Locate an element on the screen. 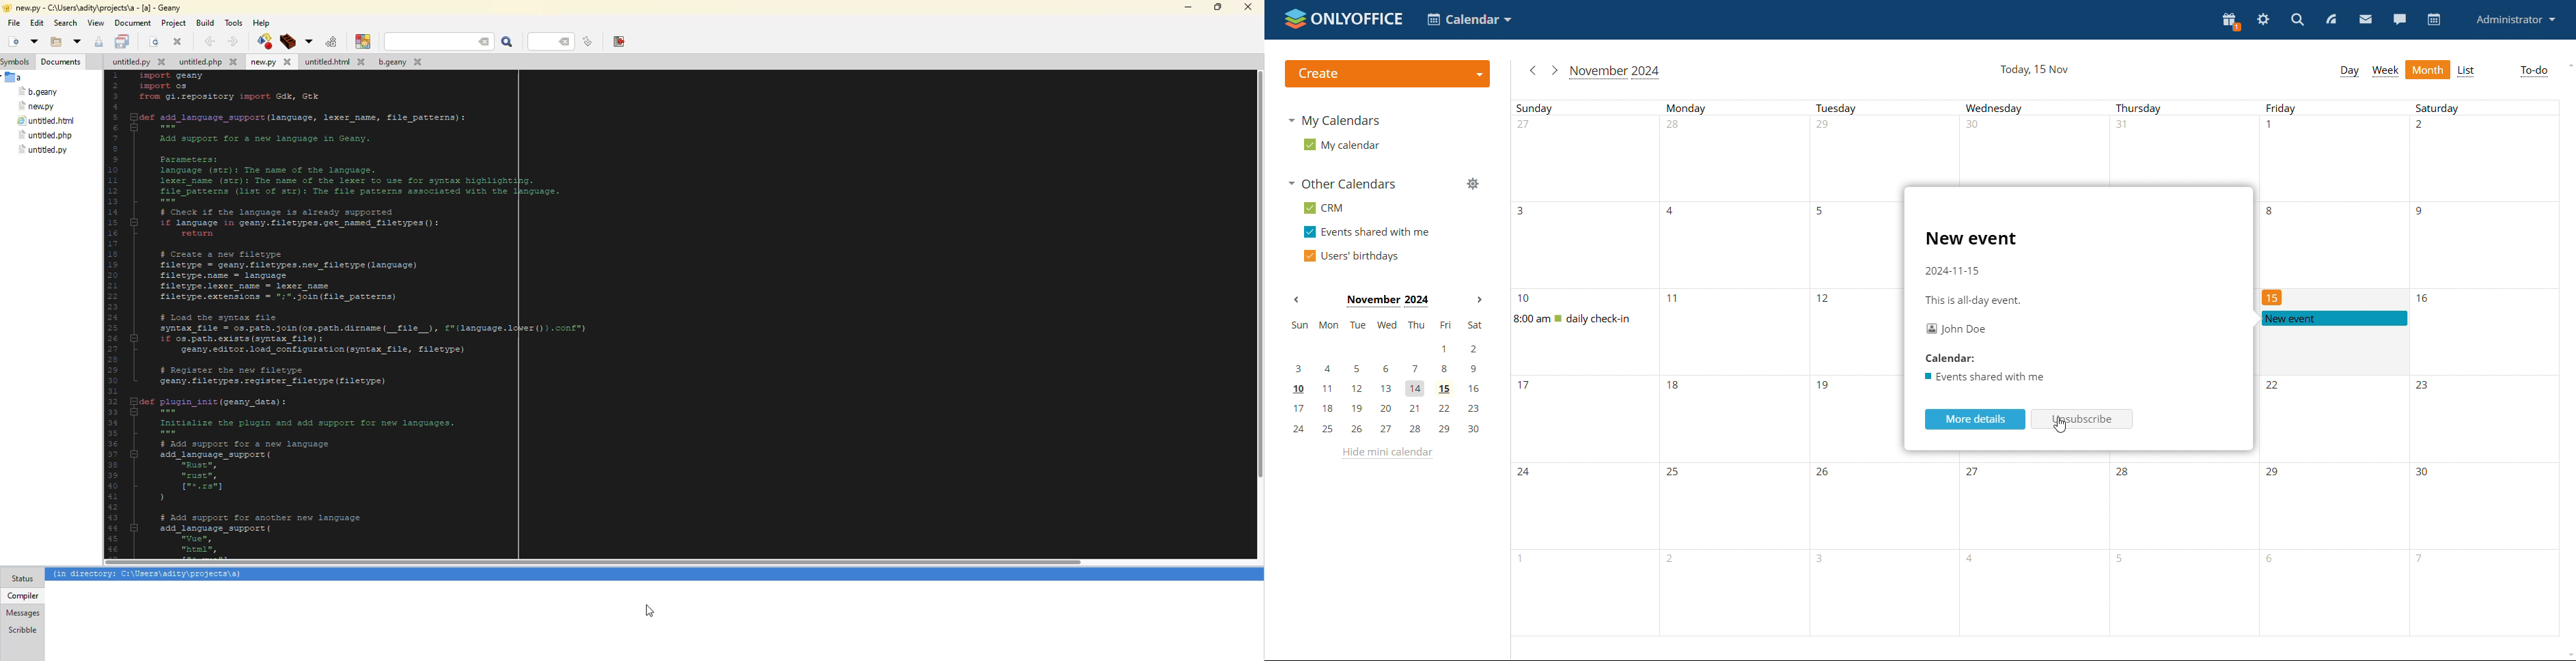  current date is located at coordinates (2034, 70).